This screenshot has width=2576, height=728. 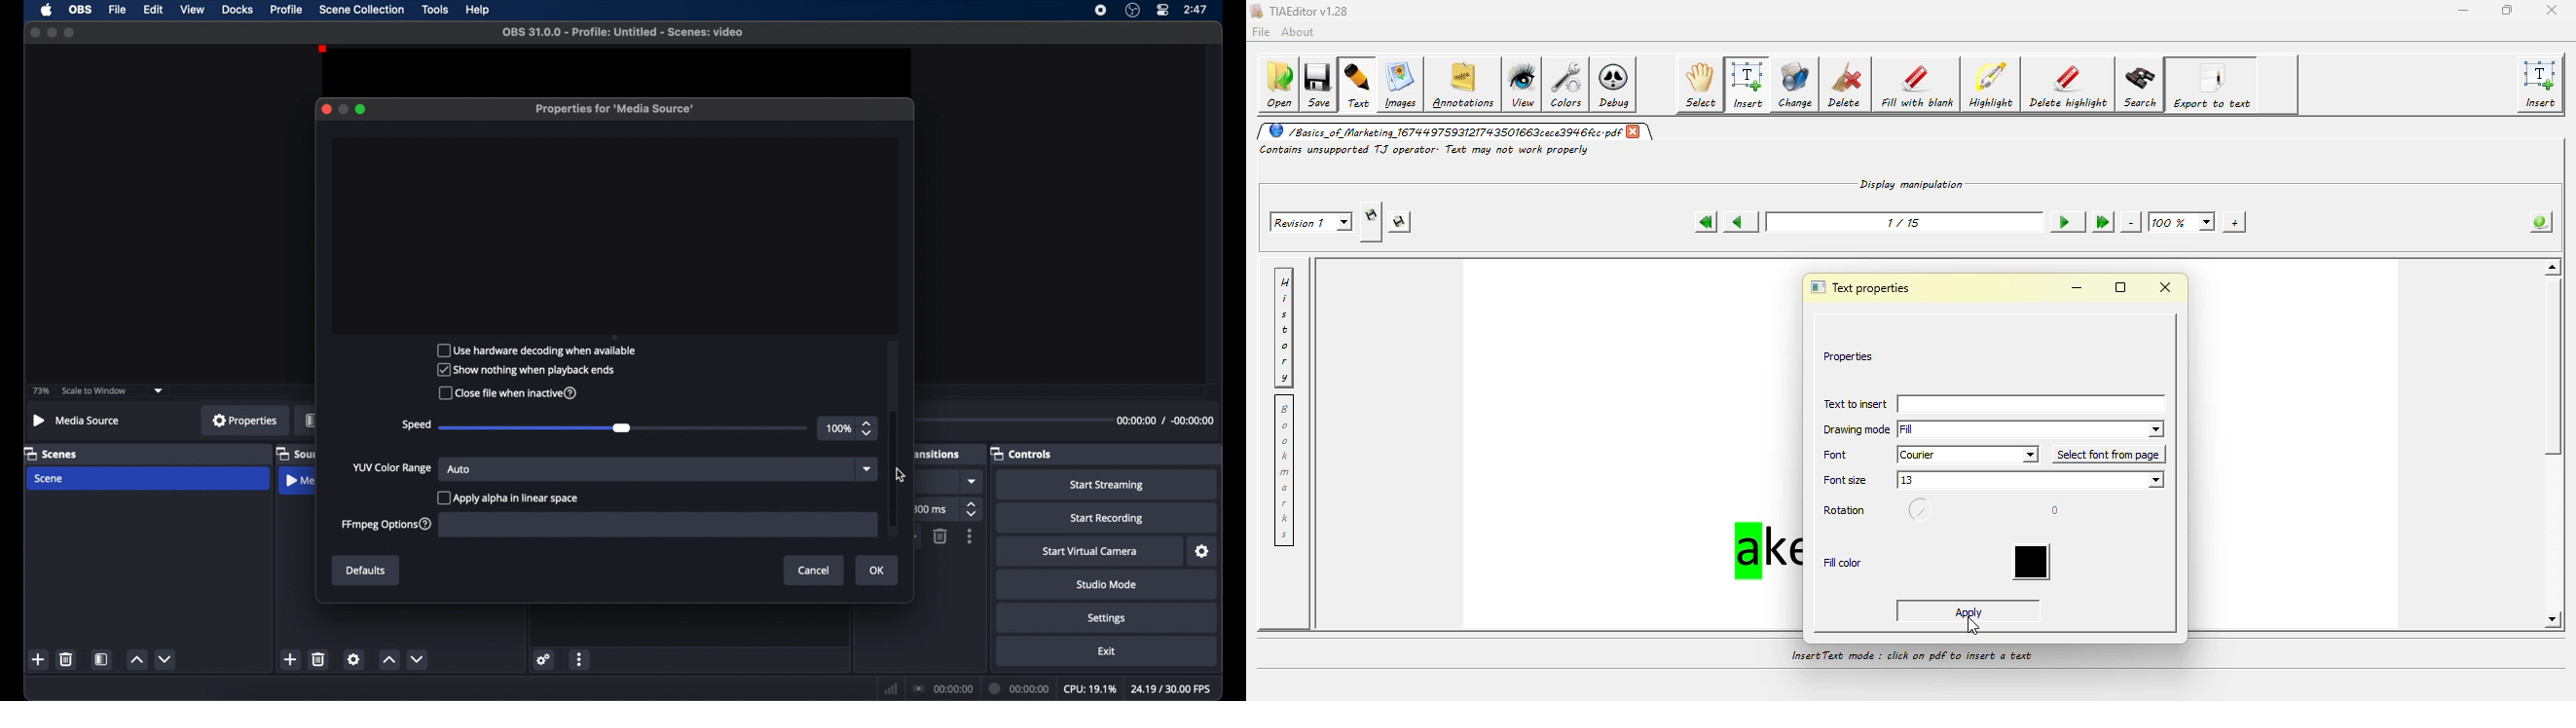 I want to click on obs, so click(x=80, y=10).